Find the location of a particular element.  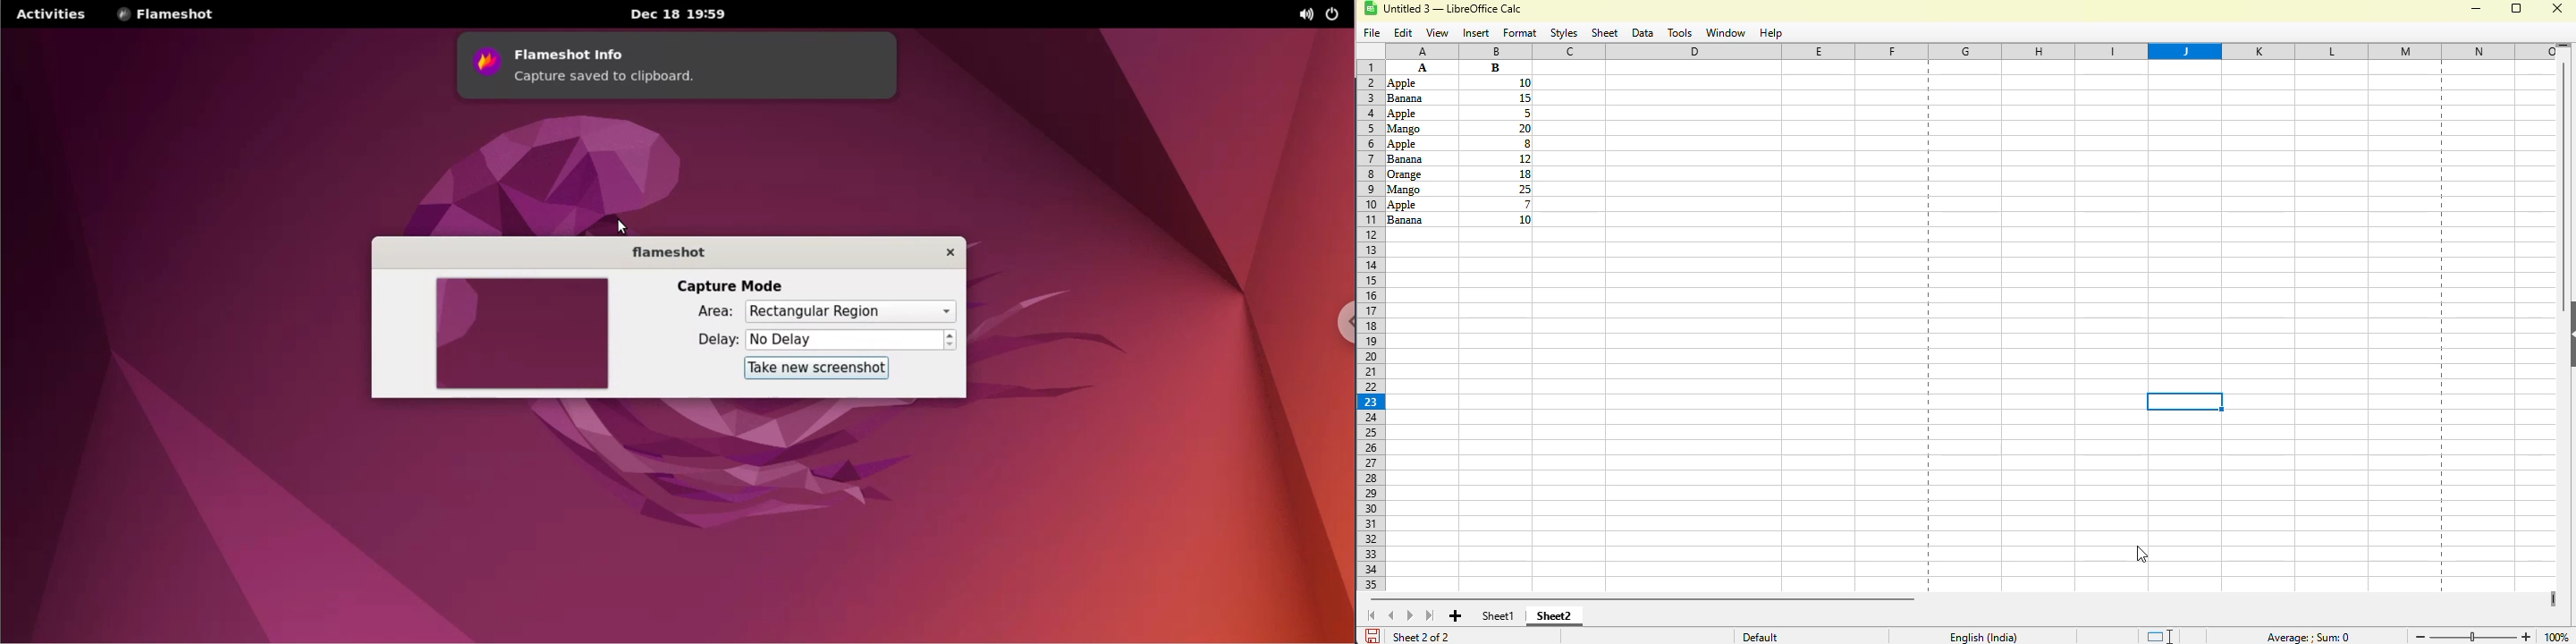

help is located at coordinates (1769, 33).